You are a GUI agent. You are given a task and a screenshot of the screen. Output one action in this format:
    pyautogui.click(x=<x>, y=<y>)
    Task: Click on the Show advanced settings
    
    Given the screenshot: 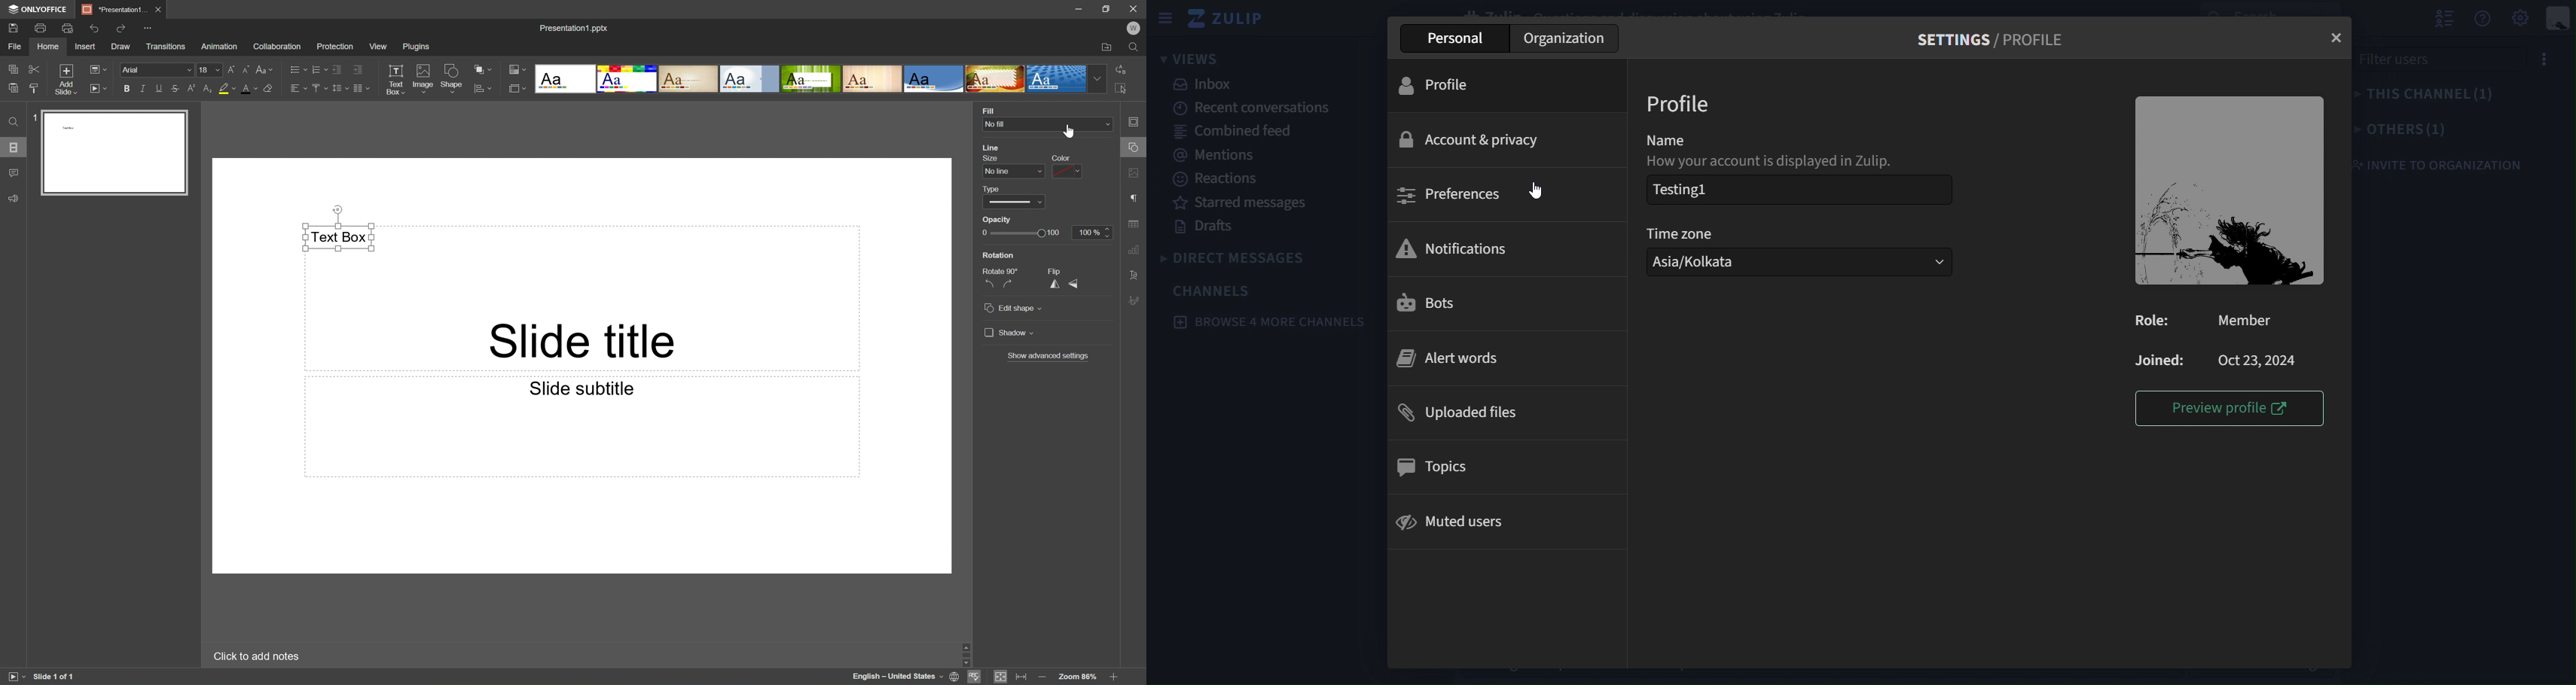 What is the action you would take?
    pyautogui.click(x=1051, y=357)
    